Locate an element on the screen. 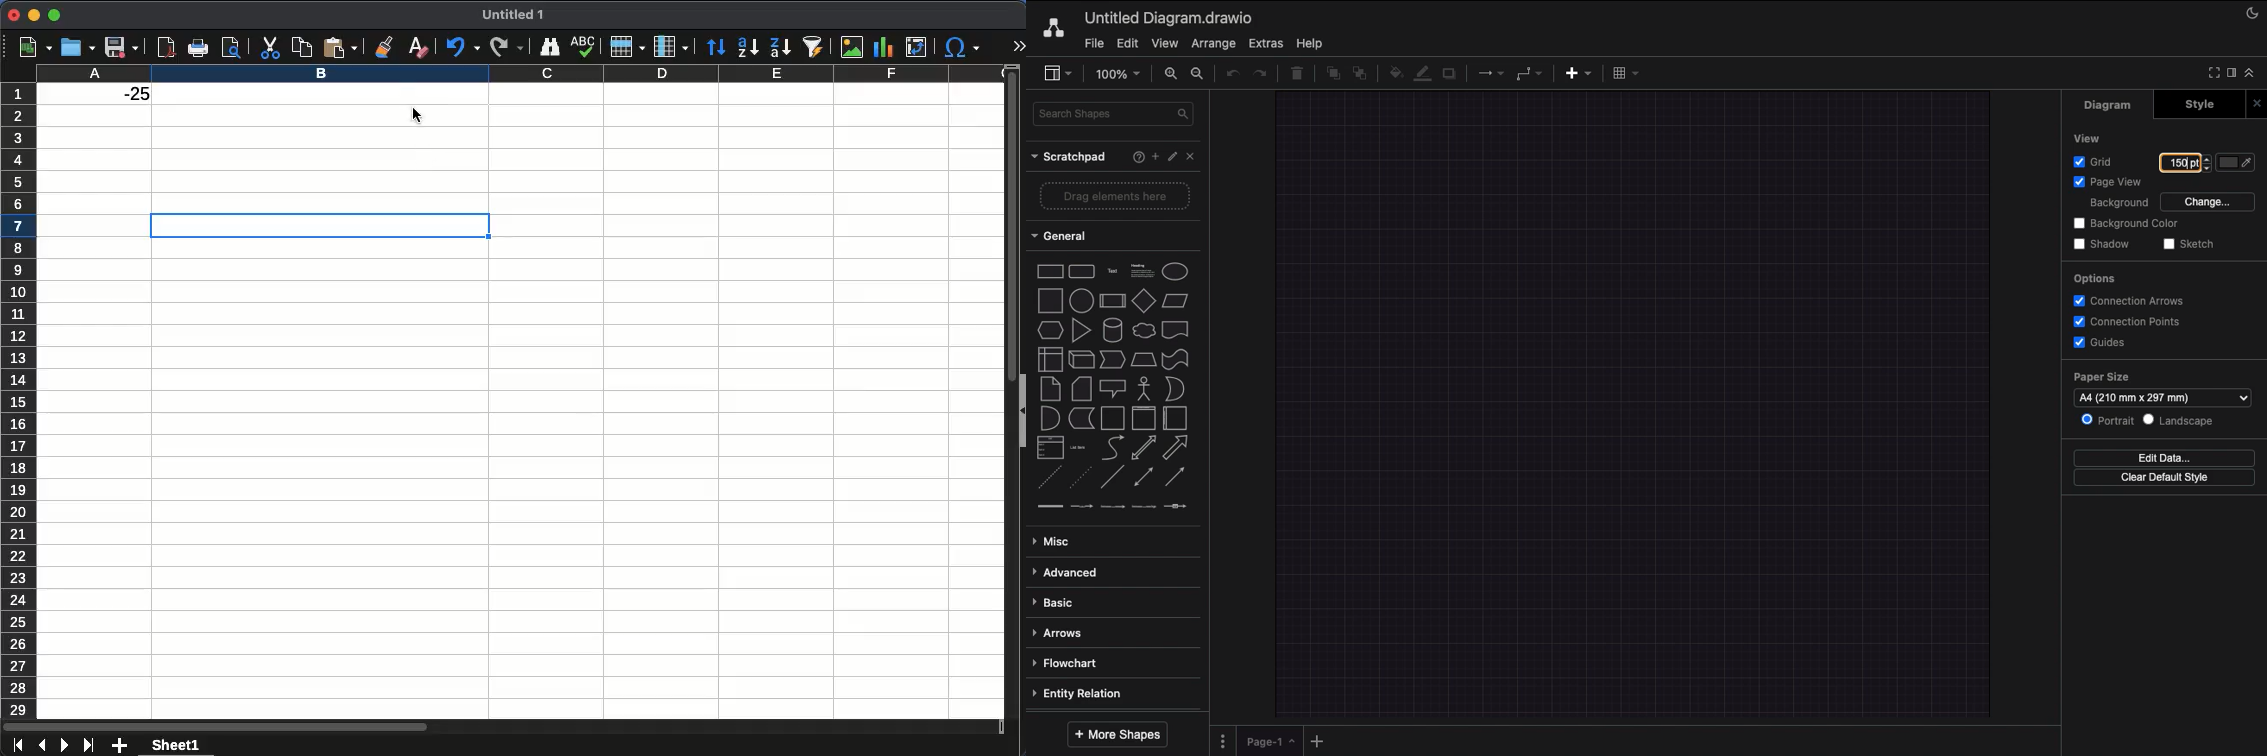 This screenshot has width=2268, height=756. Connection is located at coordinates (1490, 73).